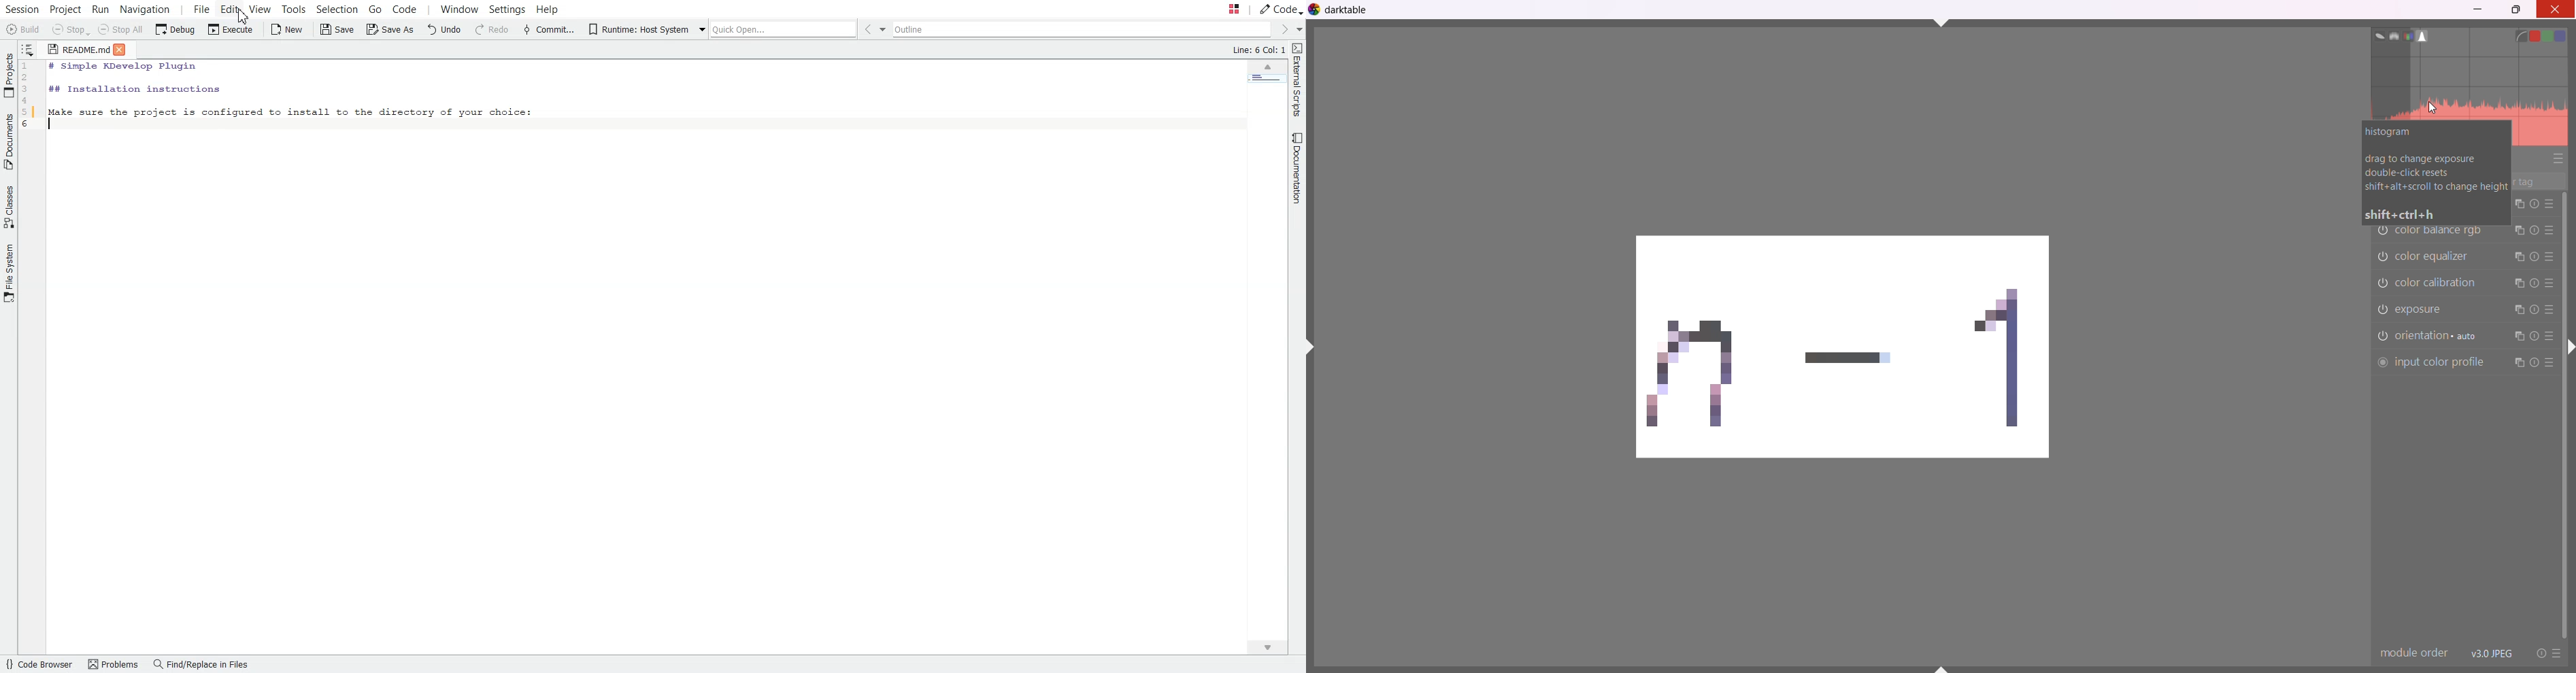 This screenshot has width=2576, height=700. I want to click on waveform, so click(2391, 35).